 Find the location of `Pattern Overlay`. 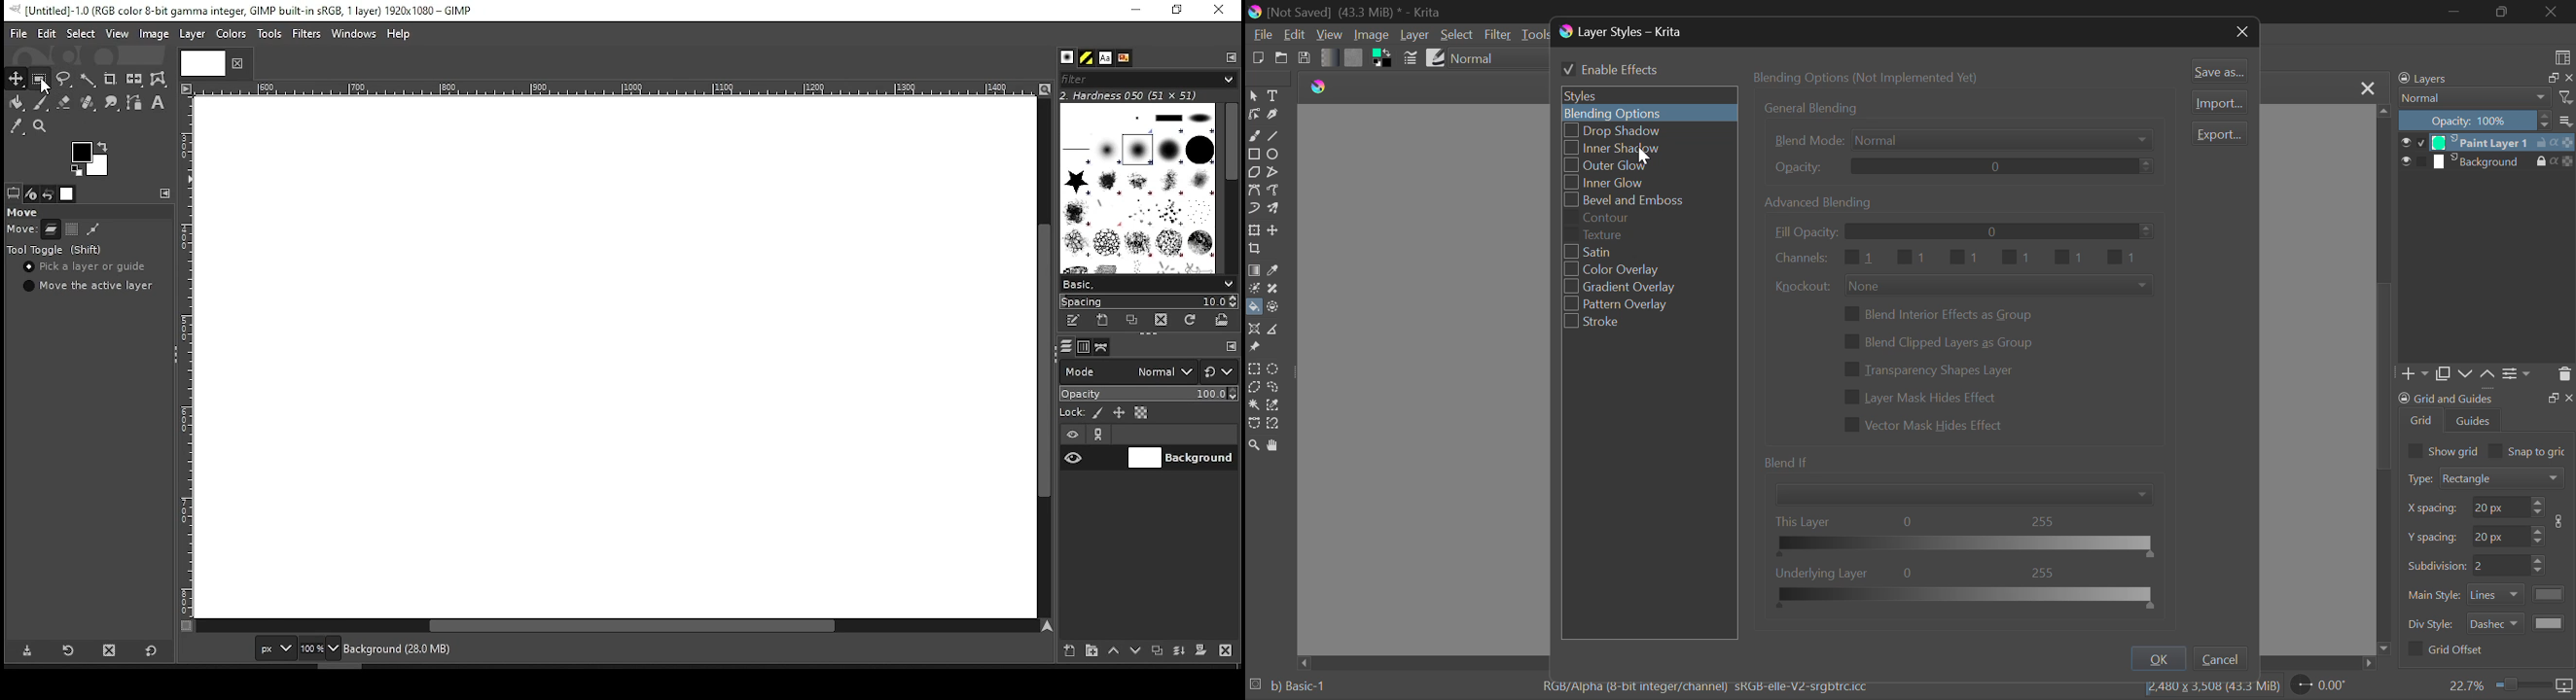

Pattern Overlay is located at coordinates (1634, 305).